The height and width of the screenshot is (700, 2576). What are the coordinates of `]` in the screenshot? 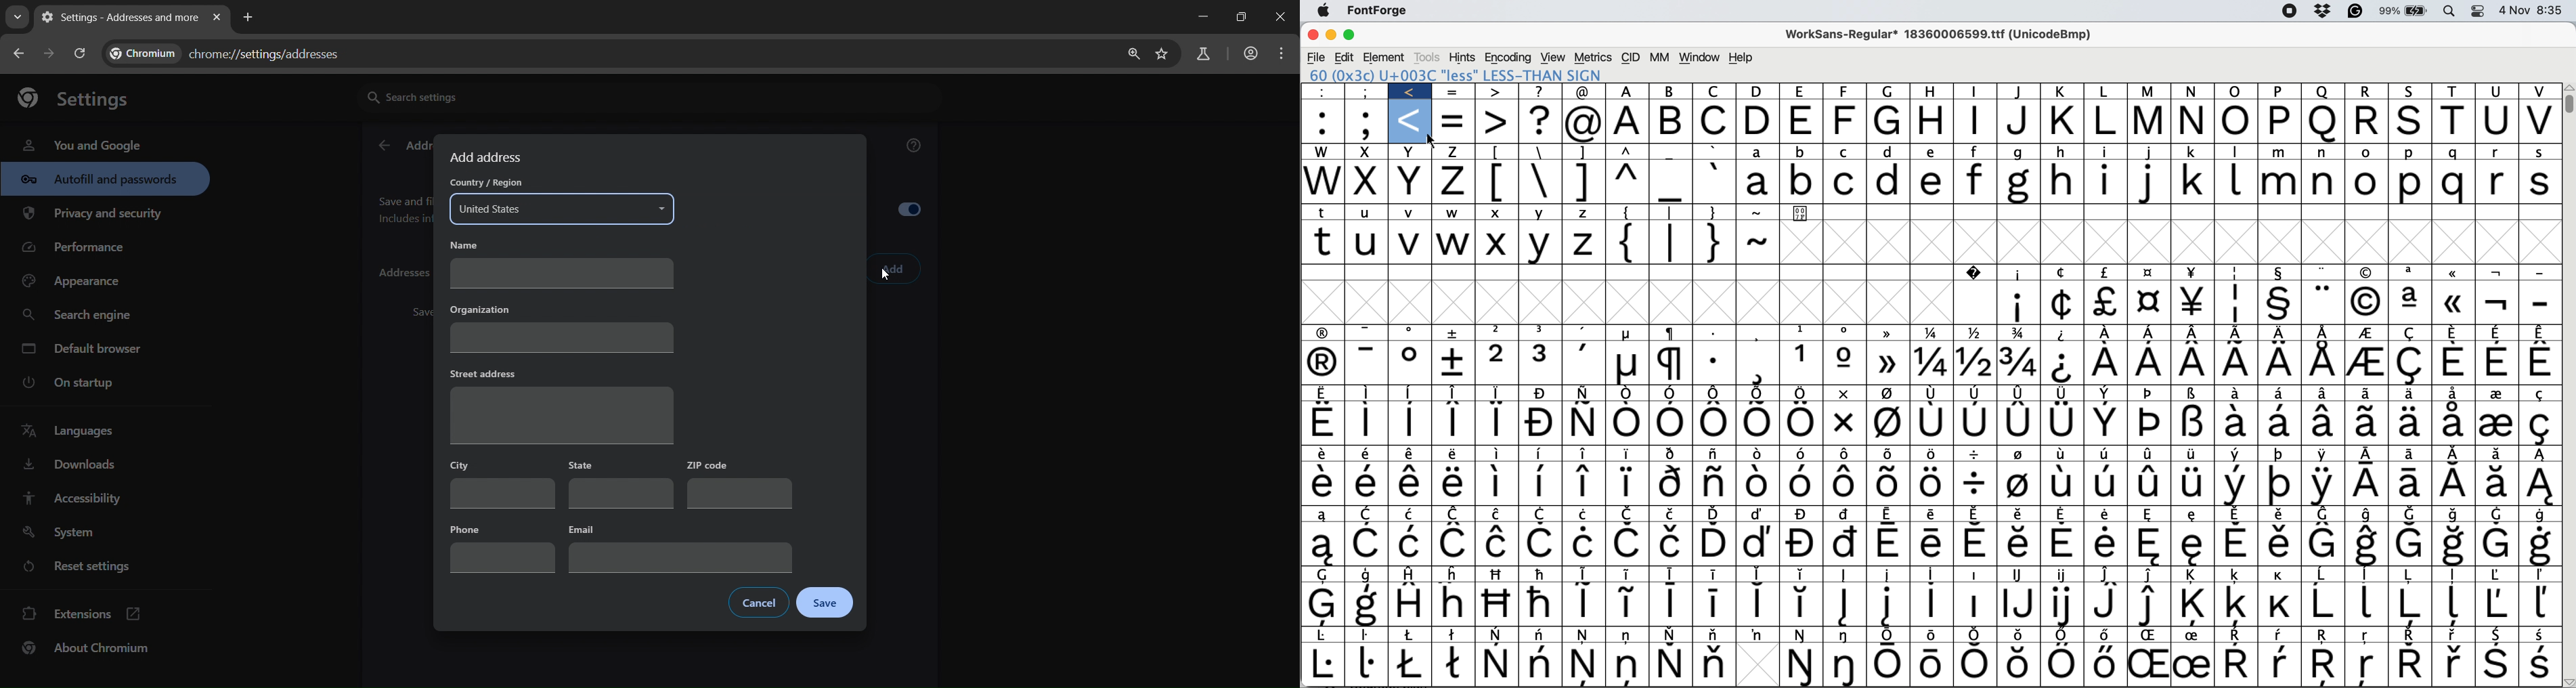 It's located at (1584, 181).